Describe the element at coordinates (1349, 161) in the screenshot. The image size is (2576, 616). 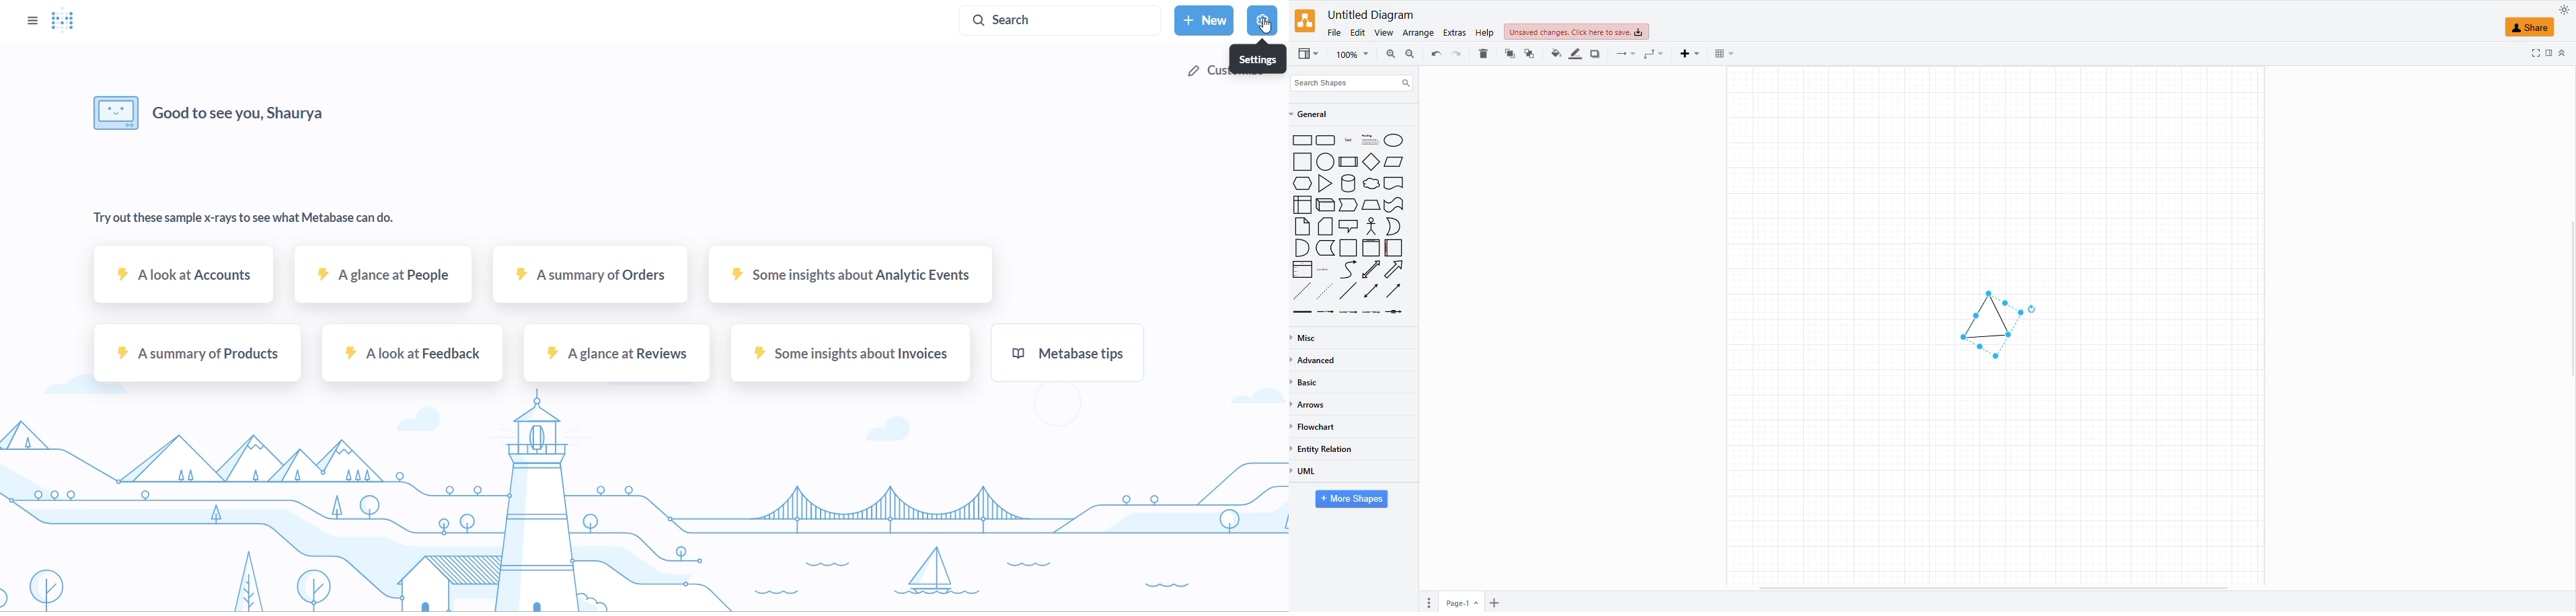
I see `Box with borders` at that location.